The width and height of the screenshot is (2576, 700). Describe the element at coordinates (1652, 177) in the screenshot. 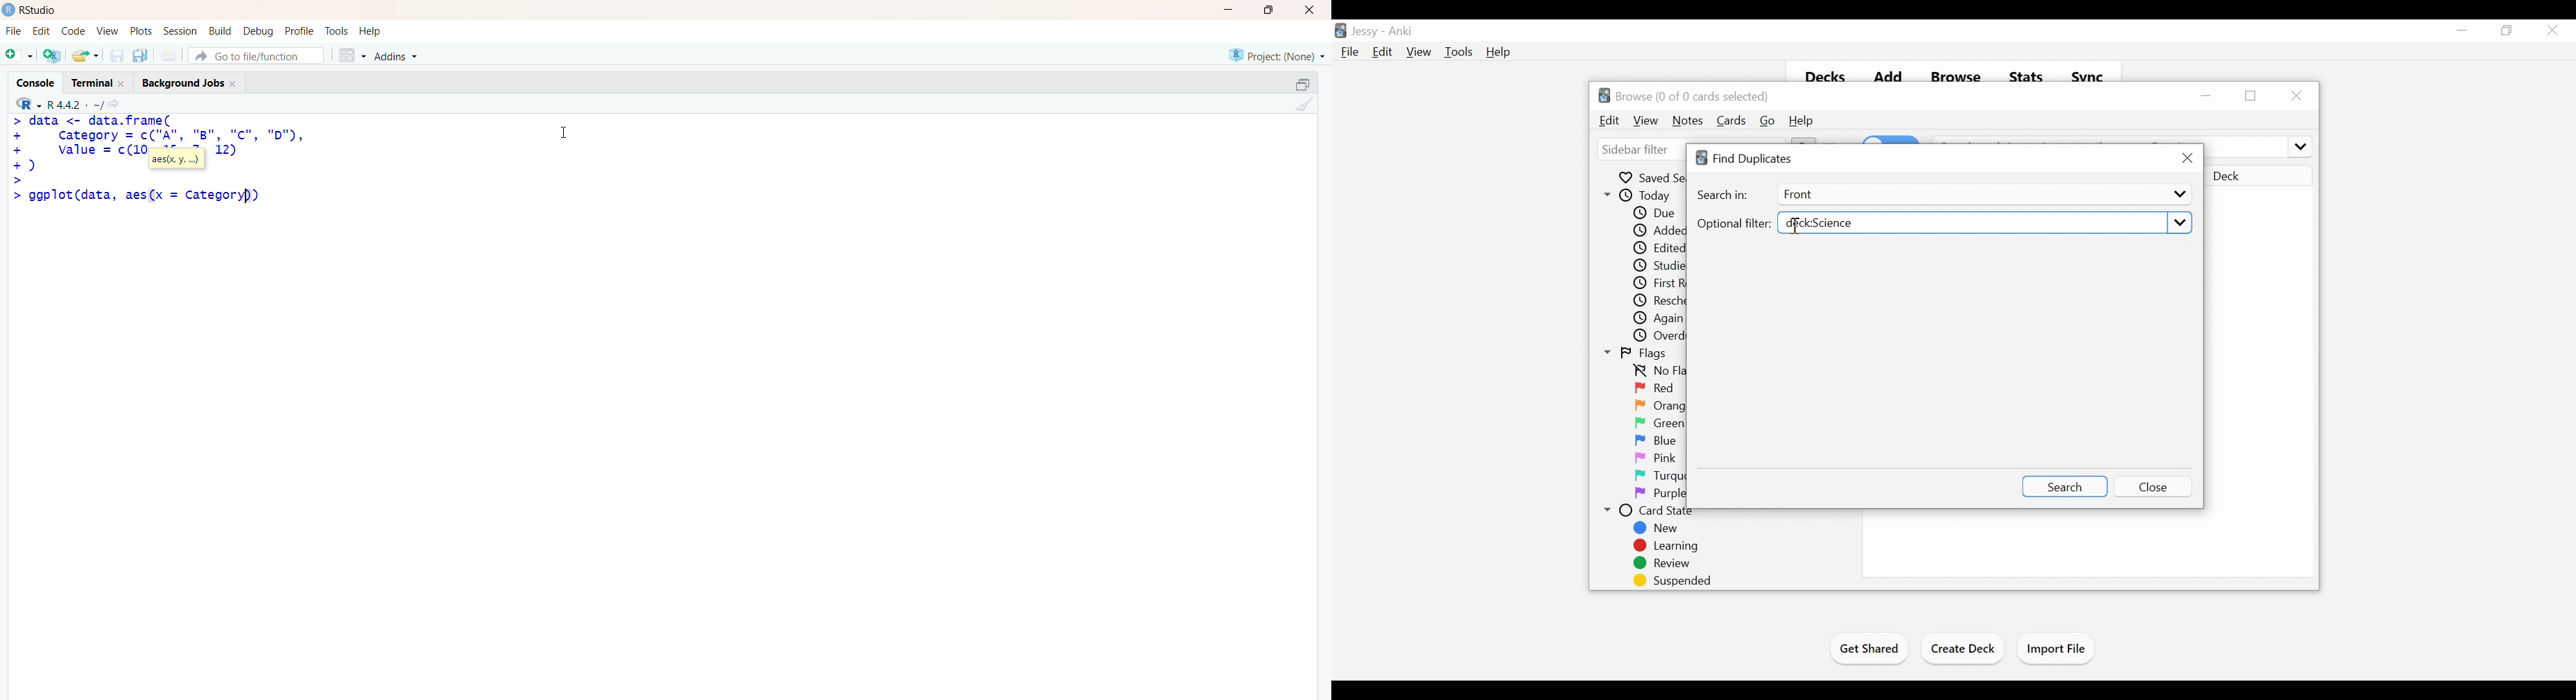

I see `Saved Searches` at that location.